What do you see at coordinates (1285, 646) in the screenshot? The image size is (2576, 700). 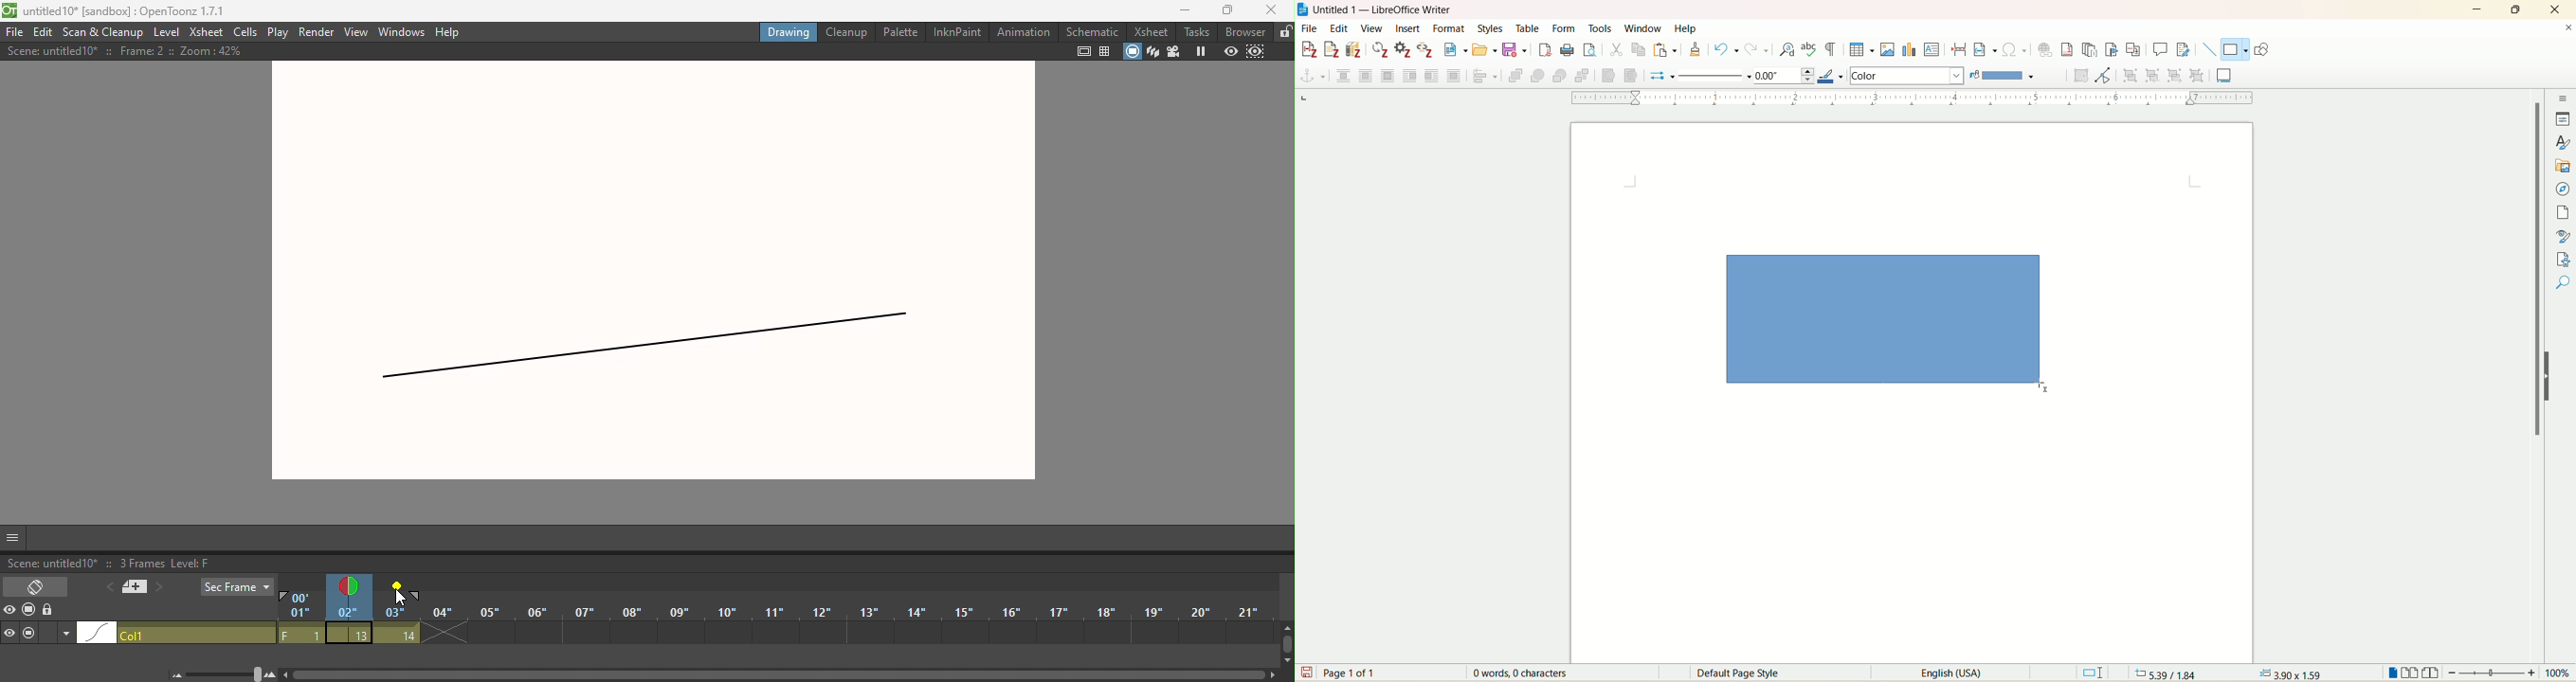 I see `Vertical scroll bar` at bounding box center [1285, 646].